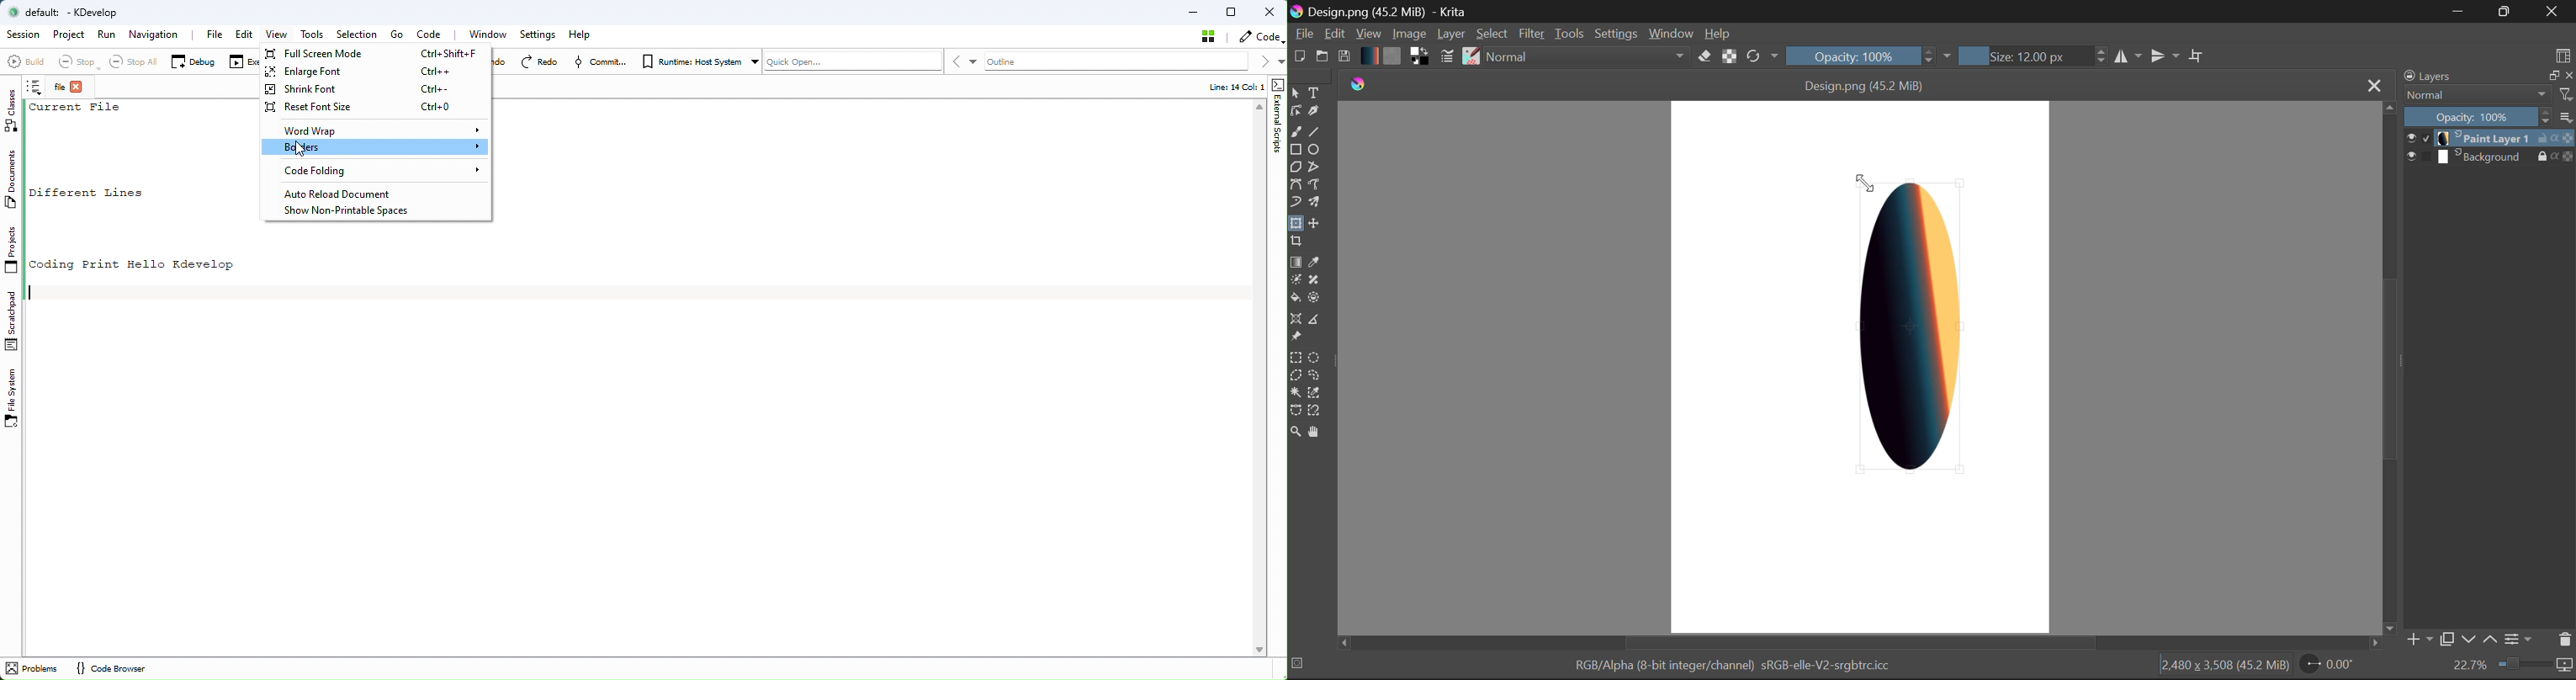 The width and height of the screenshot is (2576, 700). Describe the element at coordinates (1671, 34) in the screenshot. I see `Window` at that location.